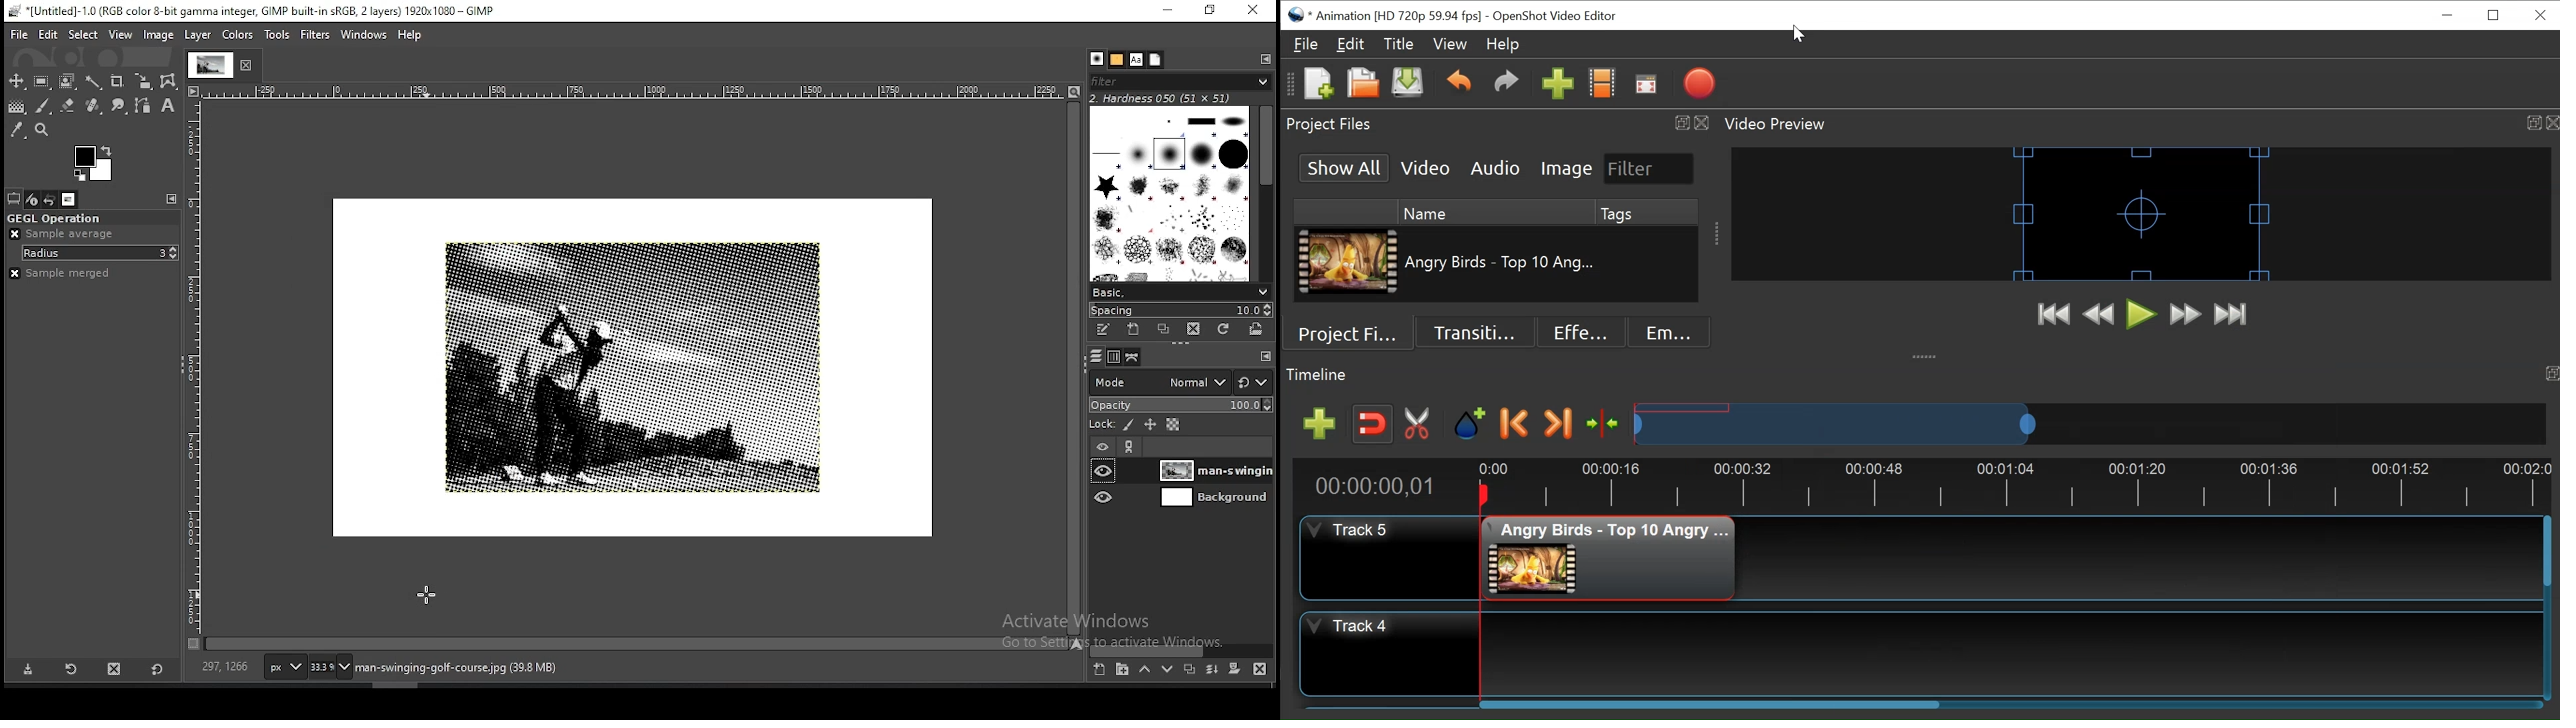 Image resolution: width=2576 pixels, height=728 pixels. Describe the element at coordinates (2542, 15) in the screenshot. I see `Close` at that location.